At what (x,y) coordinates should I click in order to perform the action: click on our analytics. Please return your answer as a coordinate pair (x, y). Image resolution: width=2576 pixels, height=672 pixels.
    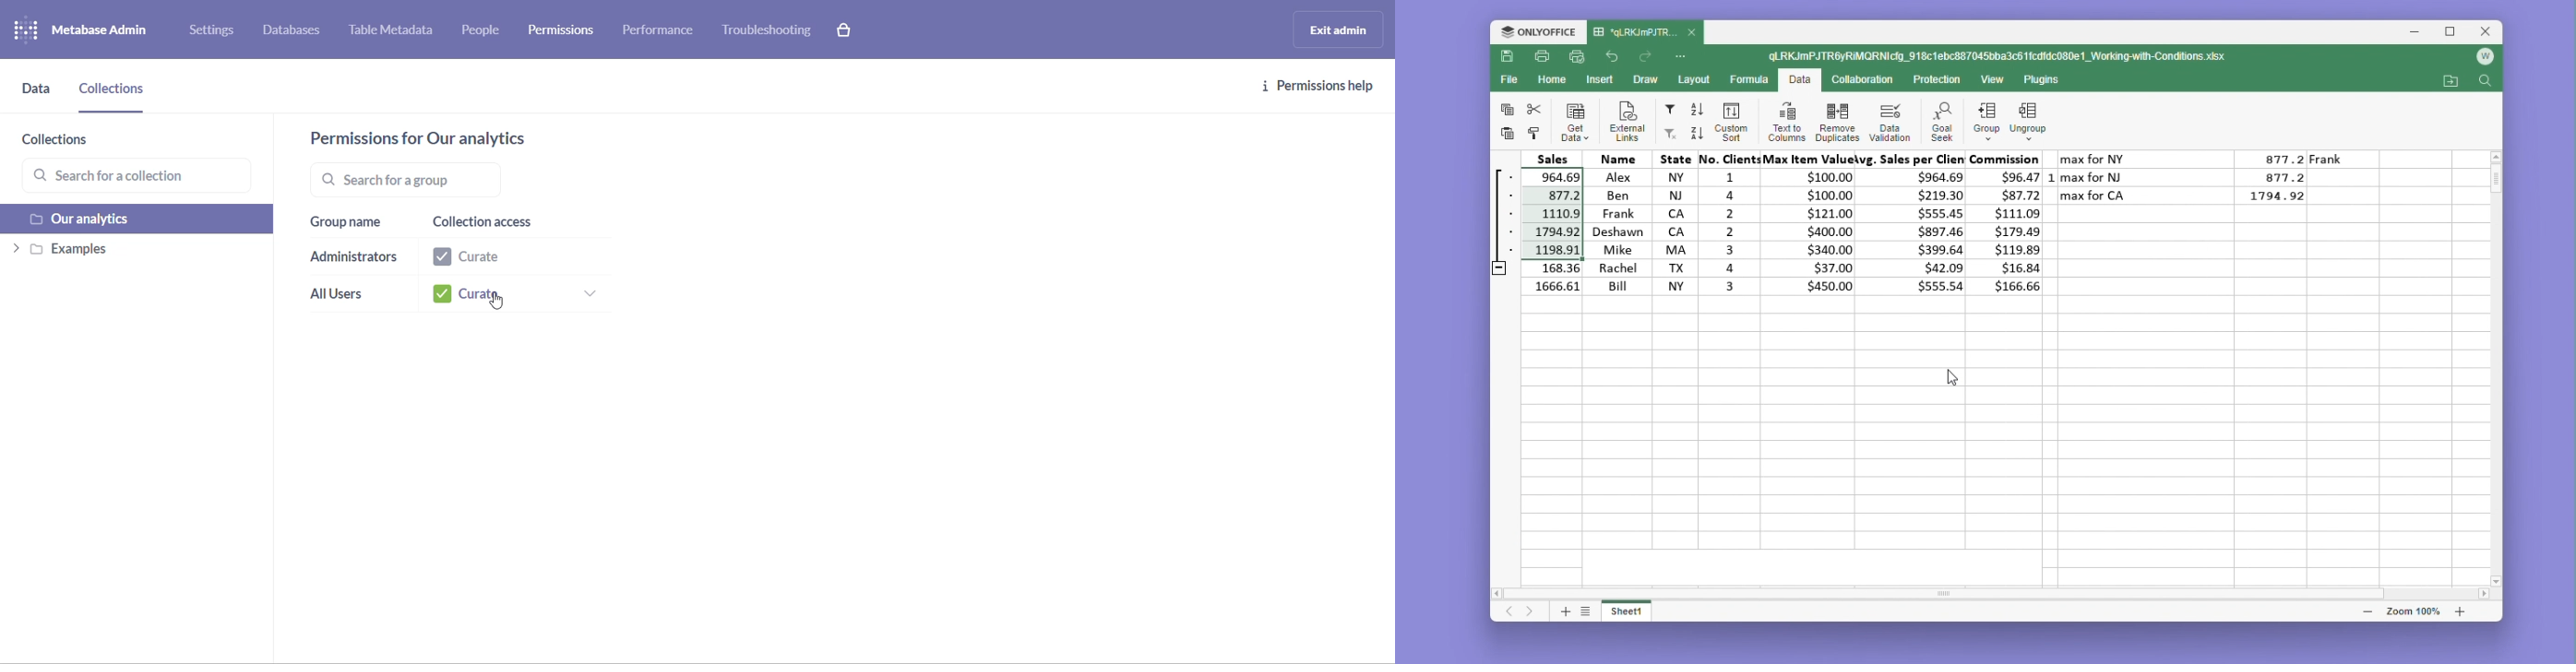
    Looking at the image, I should click on (139, 221).